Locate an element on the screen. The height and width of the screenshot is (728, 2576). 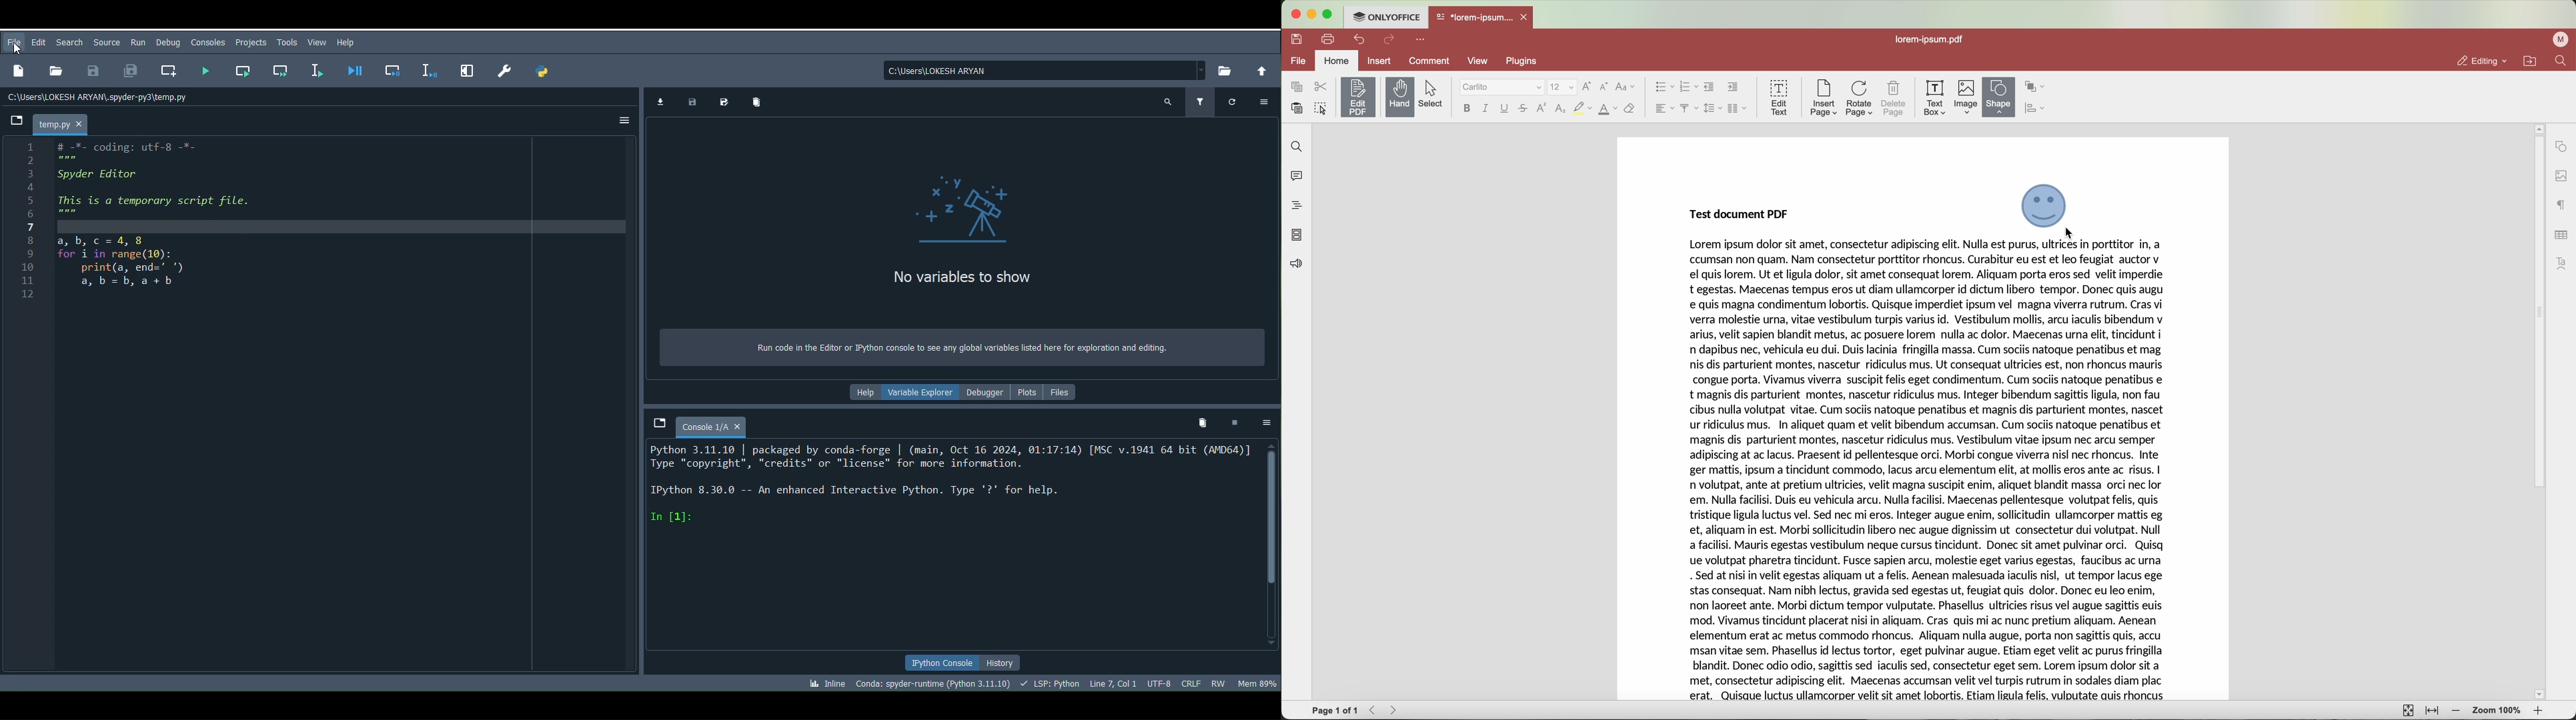
New file (Ctrl + N) is located at coordinates (17, 73).